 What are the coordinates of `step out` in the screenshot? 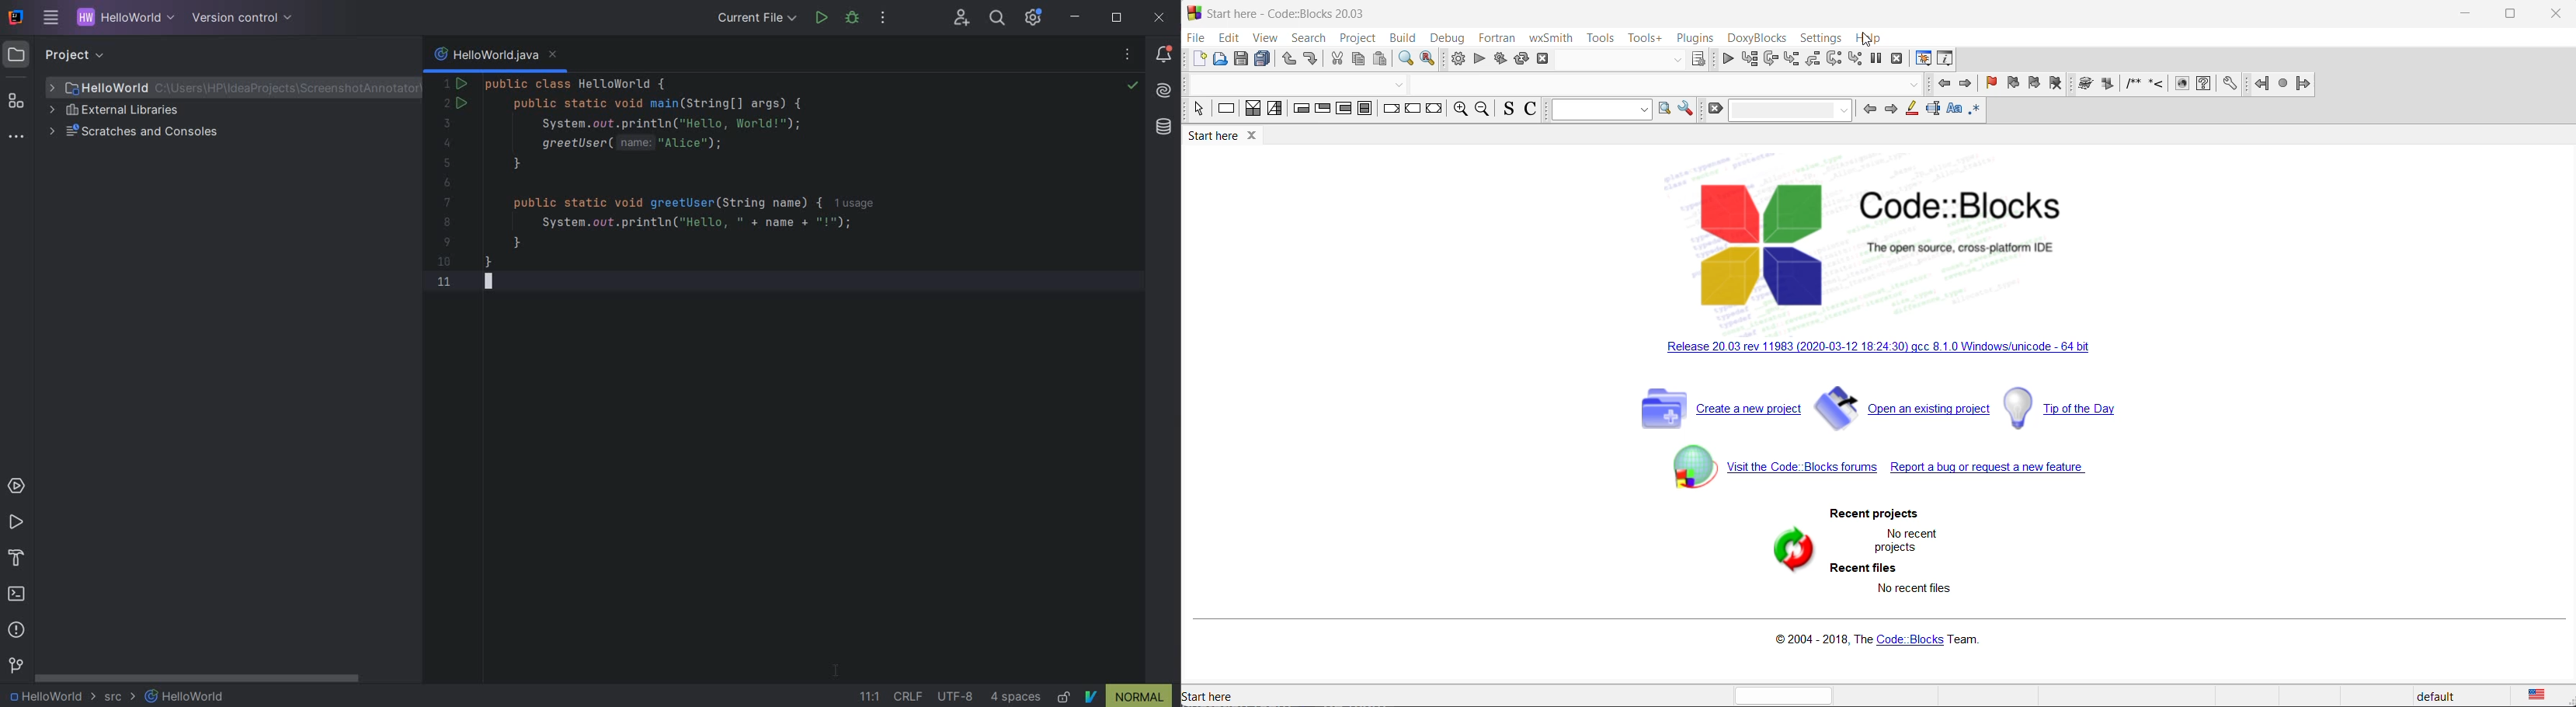 It's located at (1813, 58).